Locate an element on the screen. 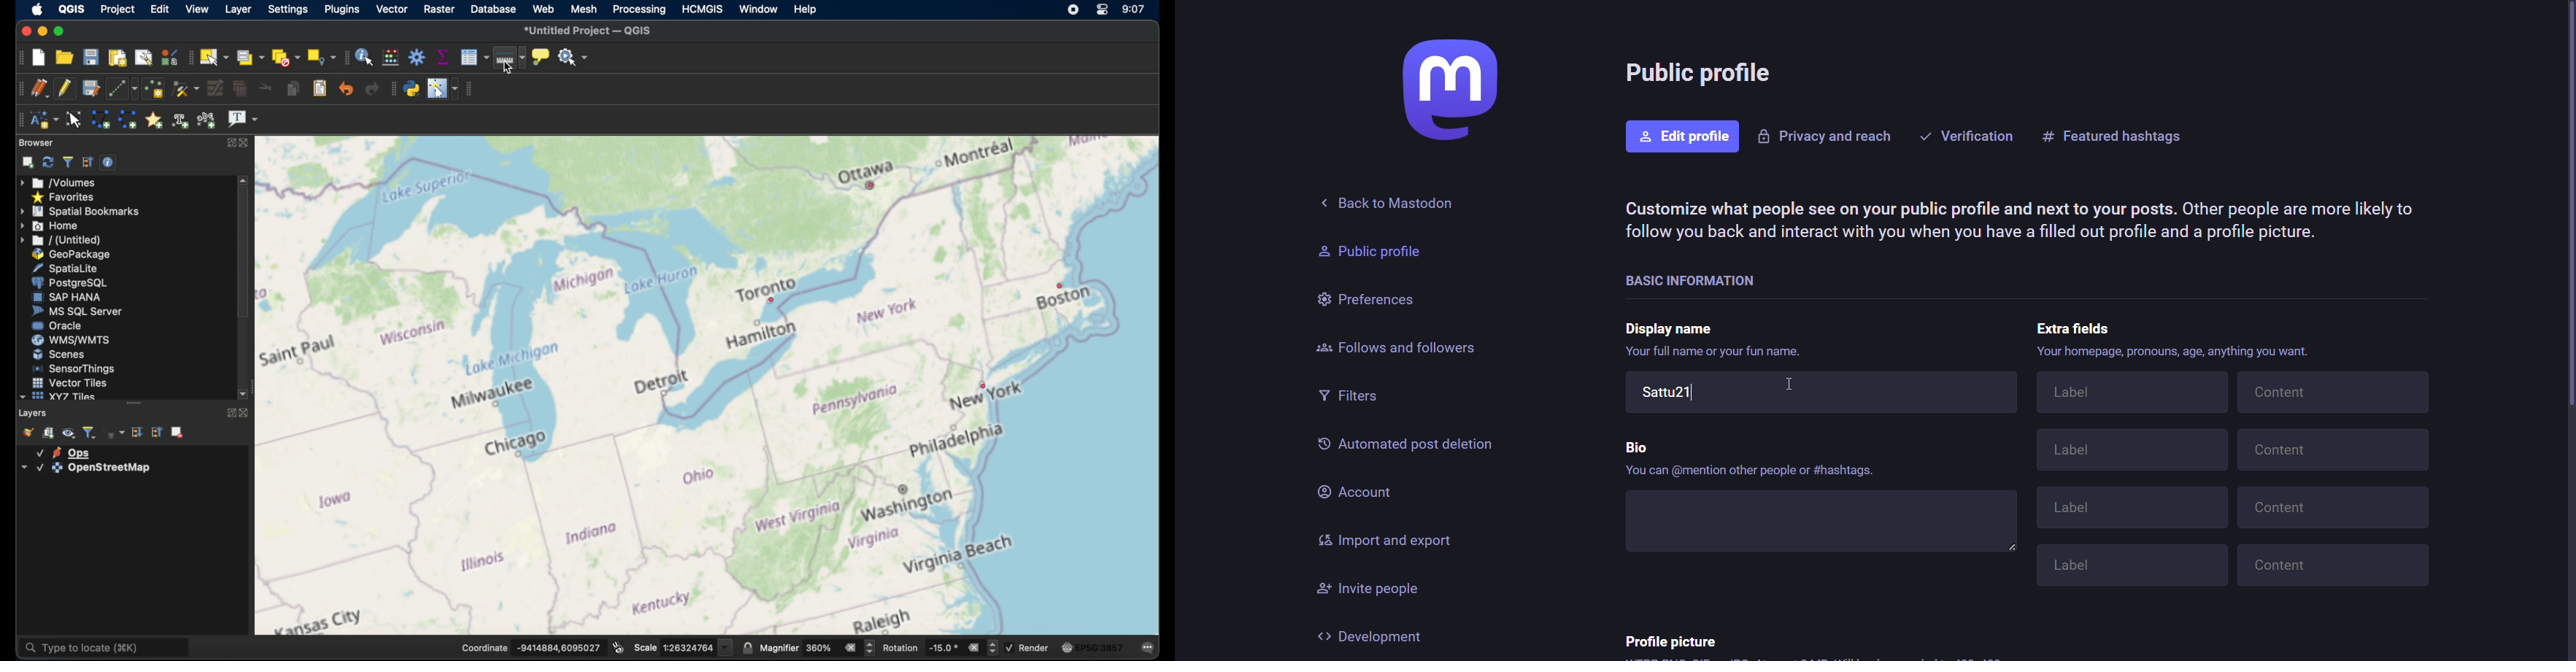  render is located at coordinates (1030, 648).